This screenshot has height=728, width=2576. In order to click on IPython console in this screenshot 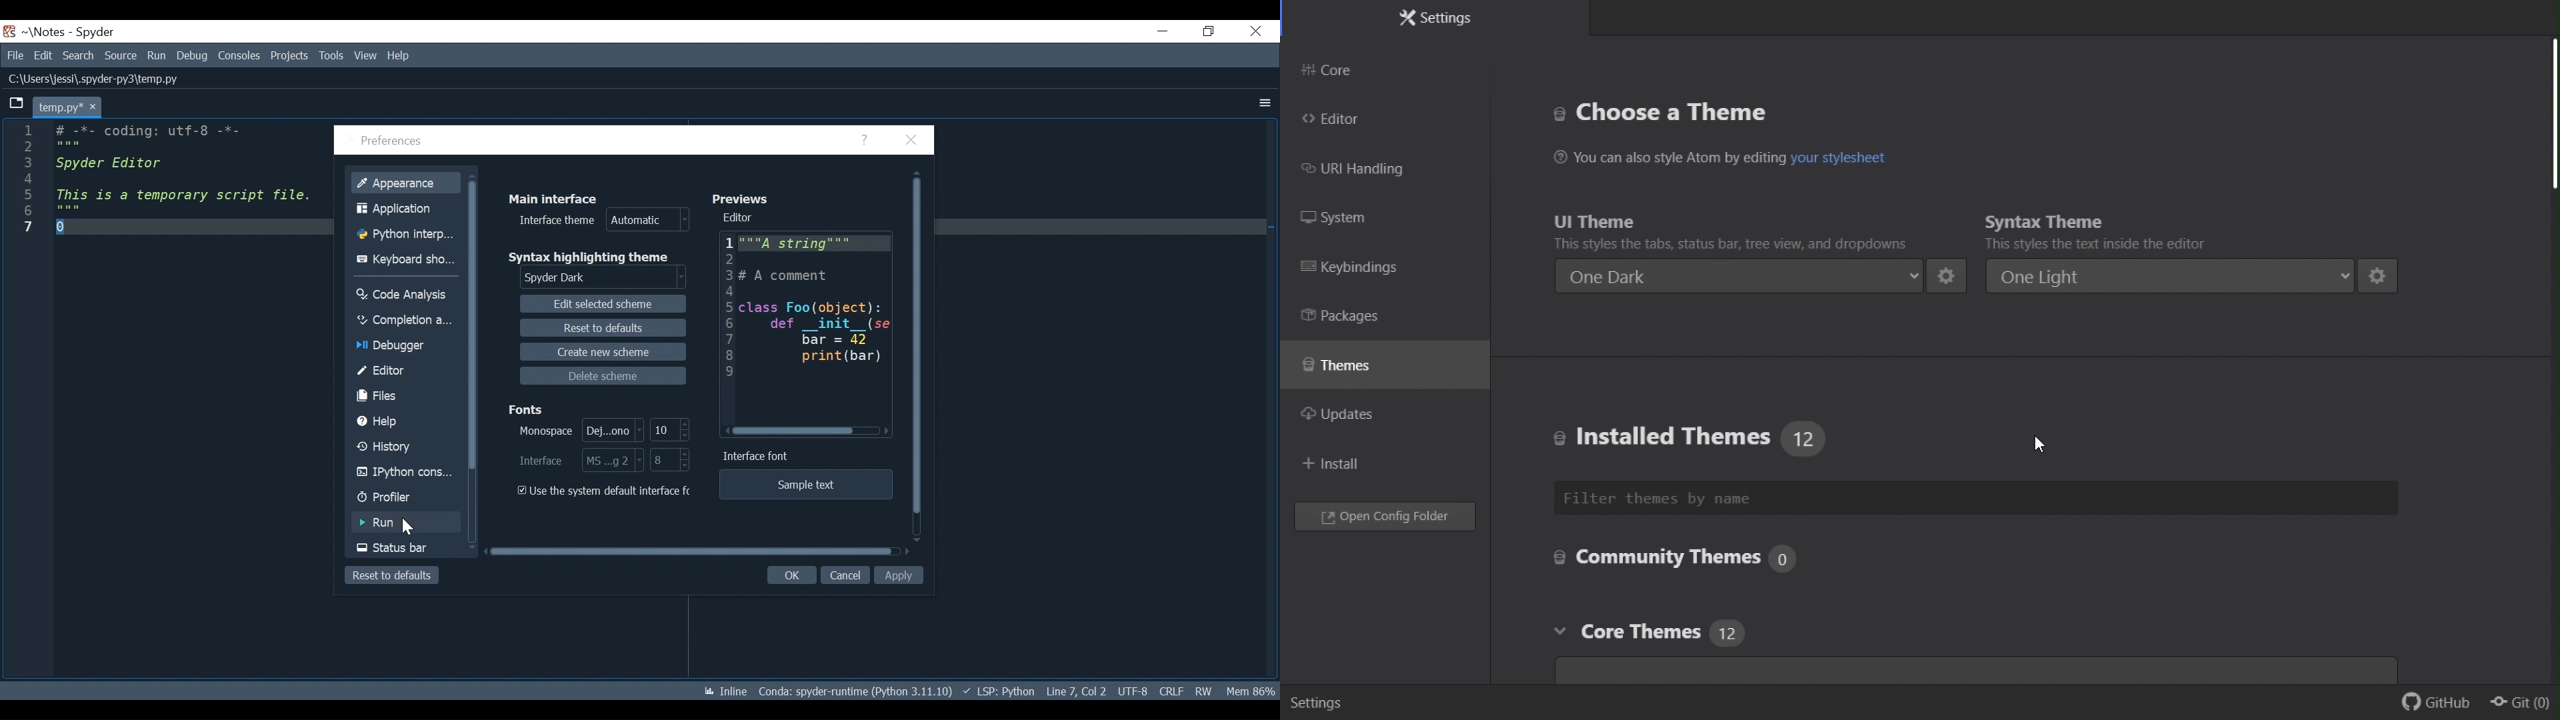, I will do `click(403, 472)`.